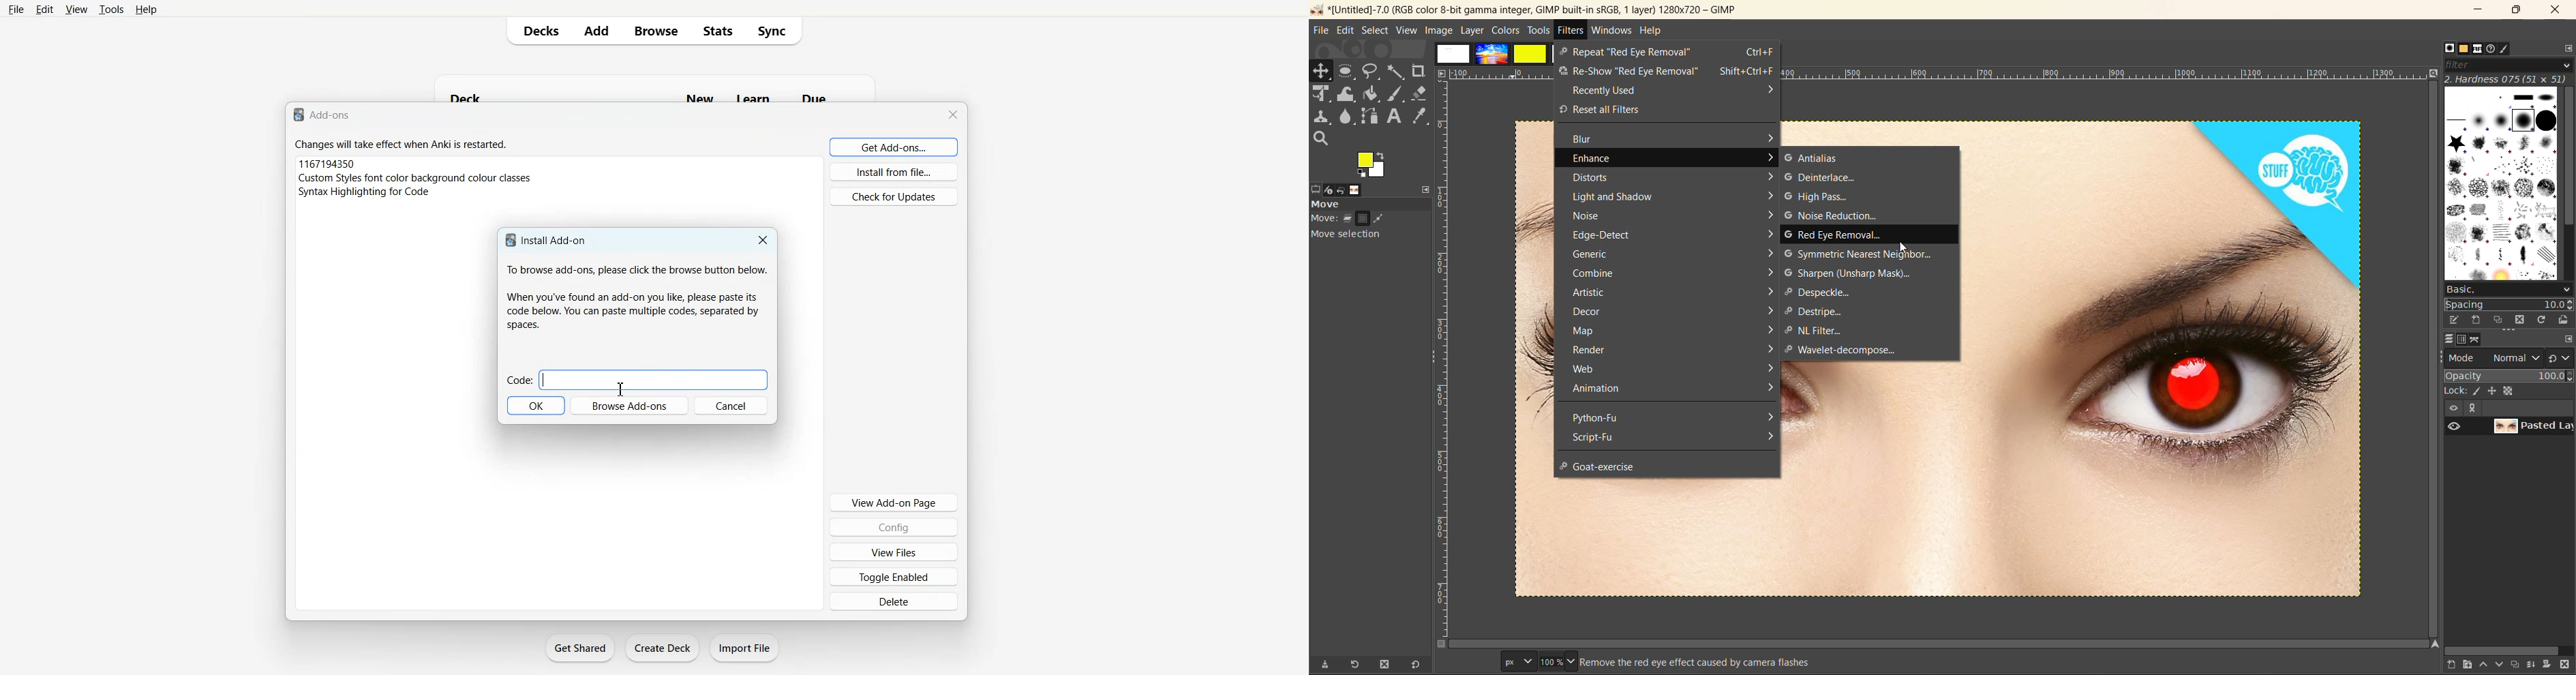 The image size is (2576, 700). I want to click on create a new layer group, so click(2462, 666).